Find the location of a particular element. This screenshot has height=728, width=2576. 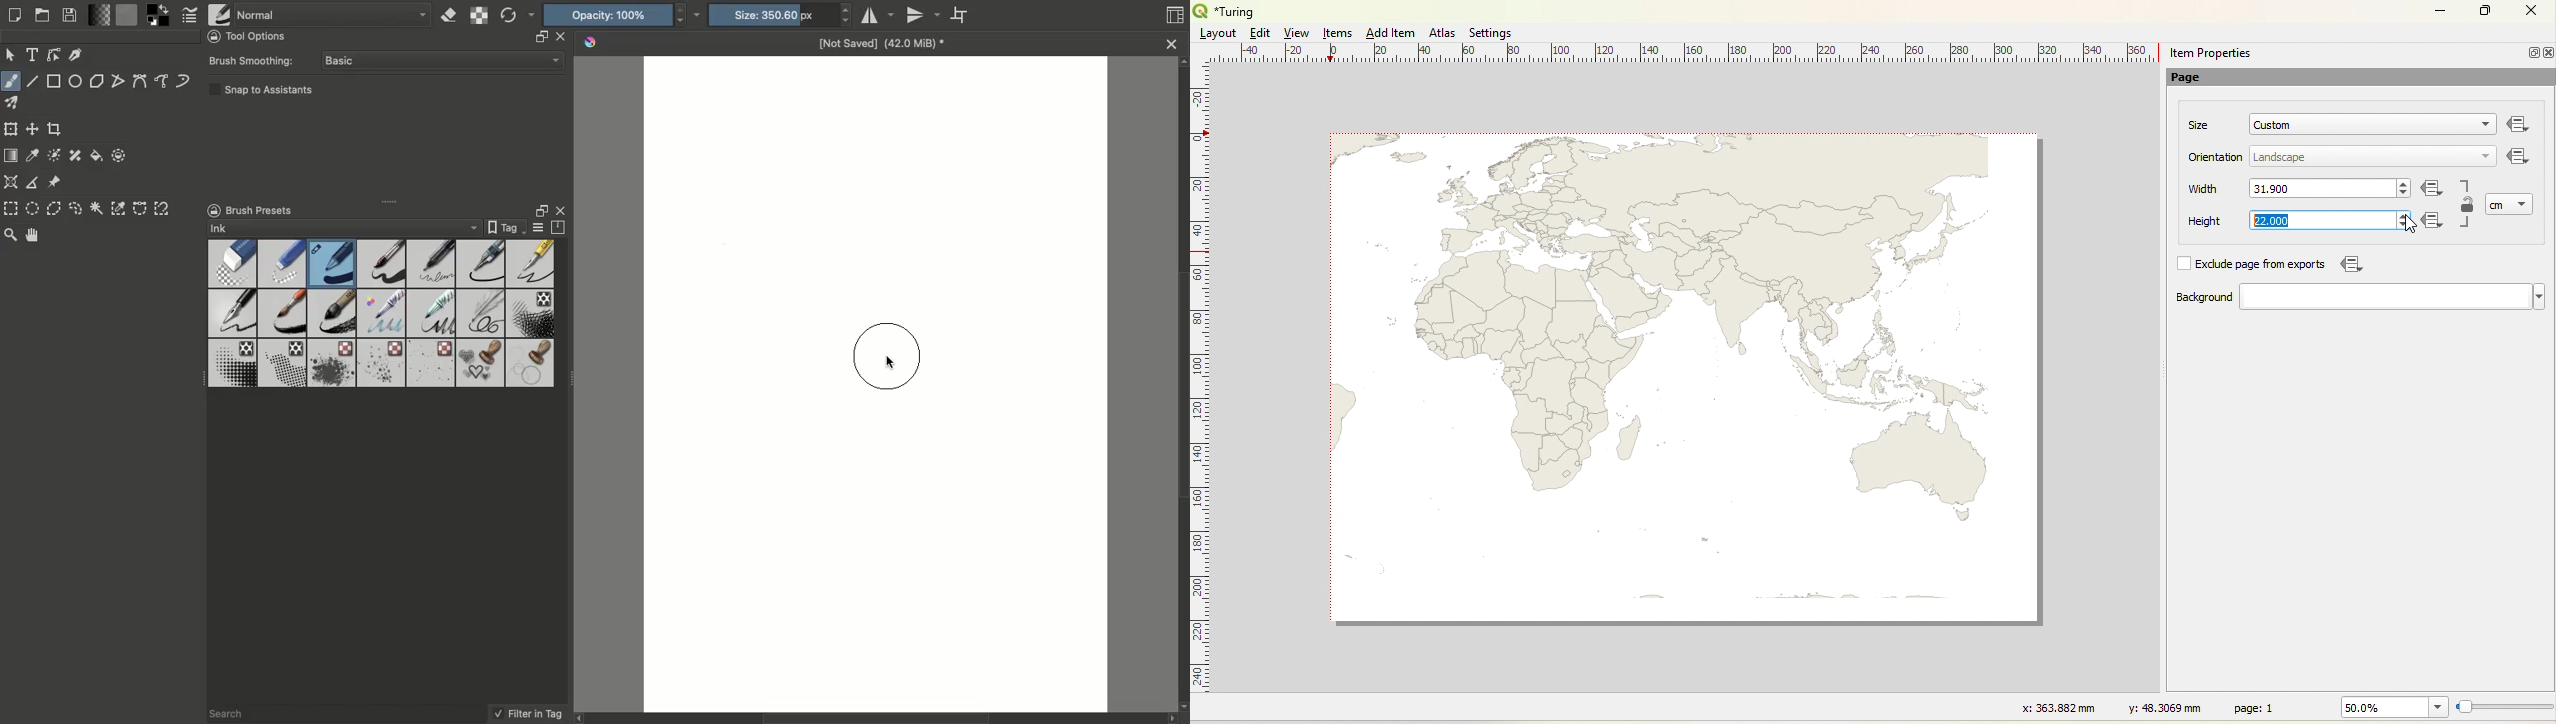

close is located at coordinates (1172, 45).